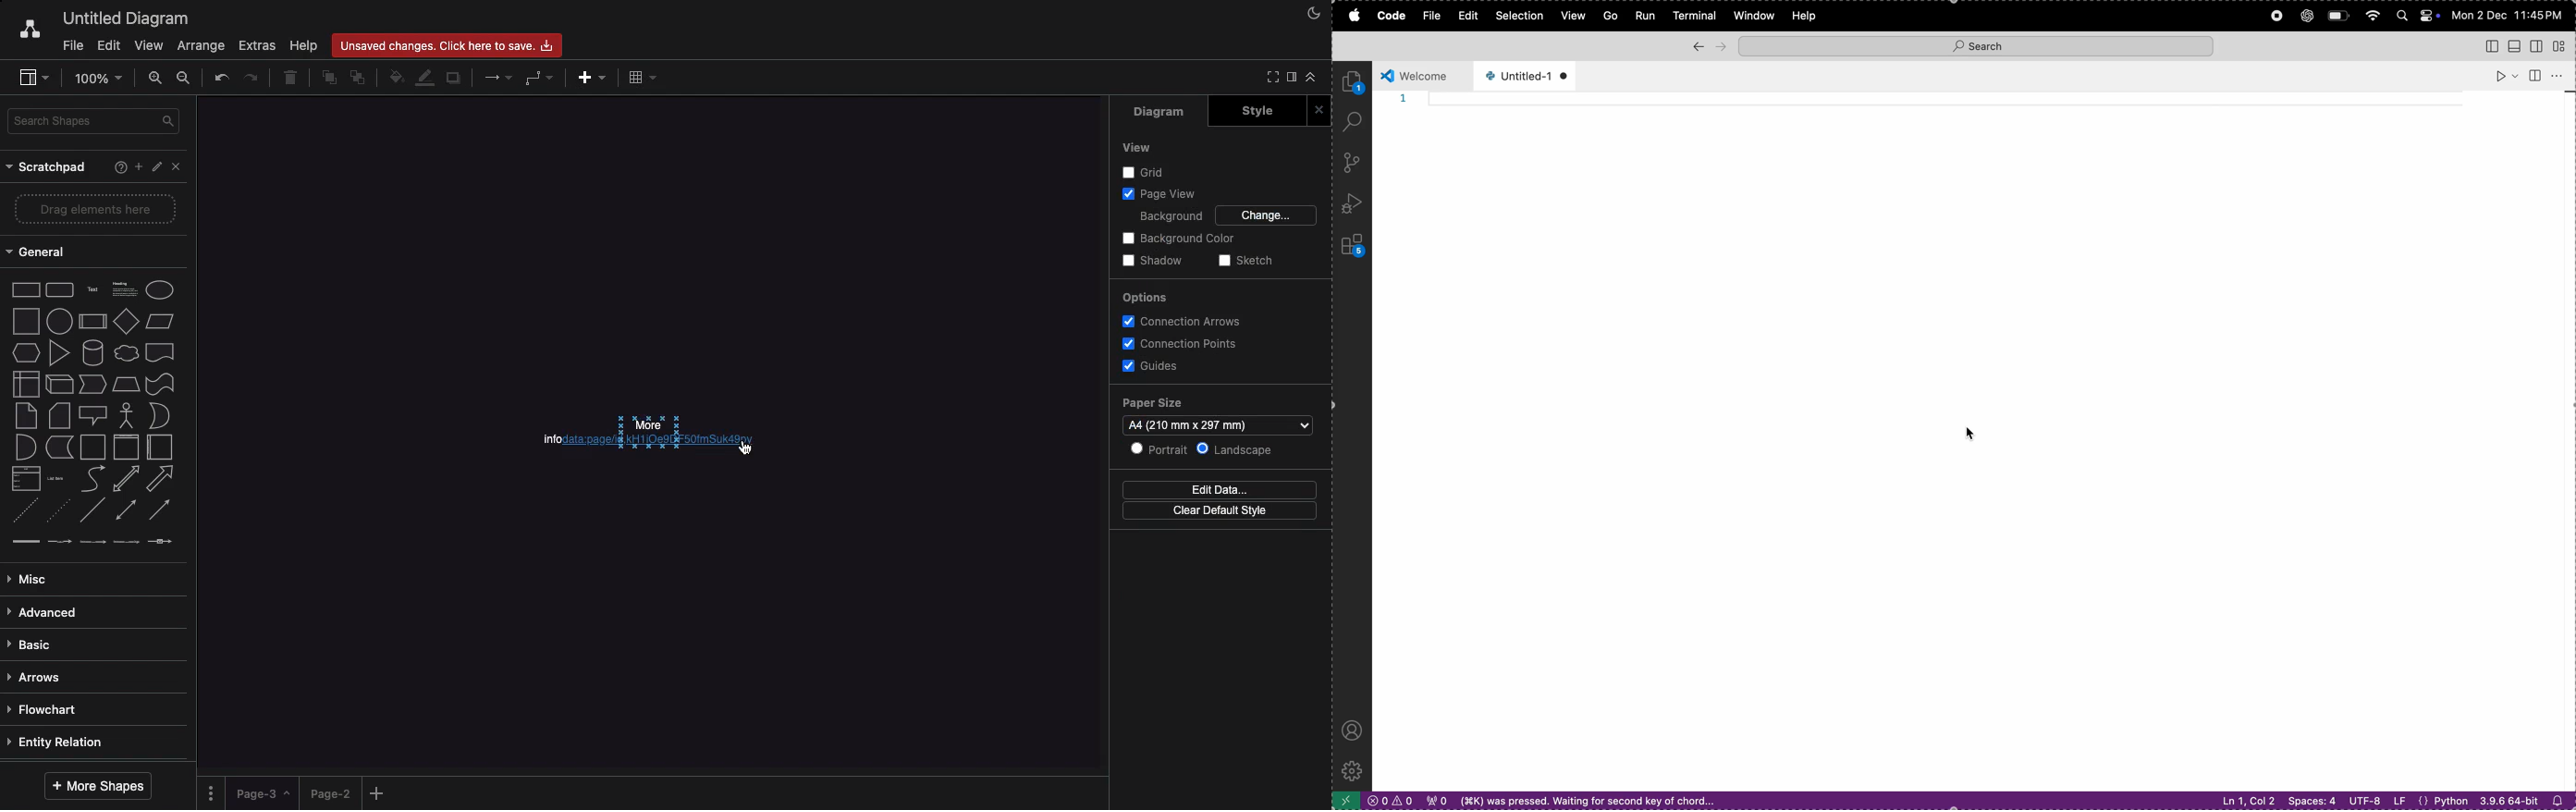 The image size is (2576, 812). I want to click on Close, so click(1321, 109).